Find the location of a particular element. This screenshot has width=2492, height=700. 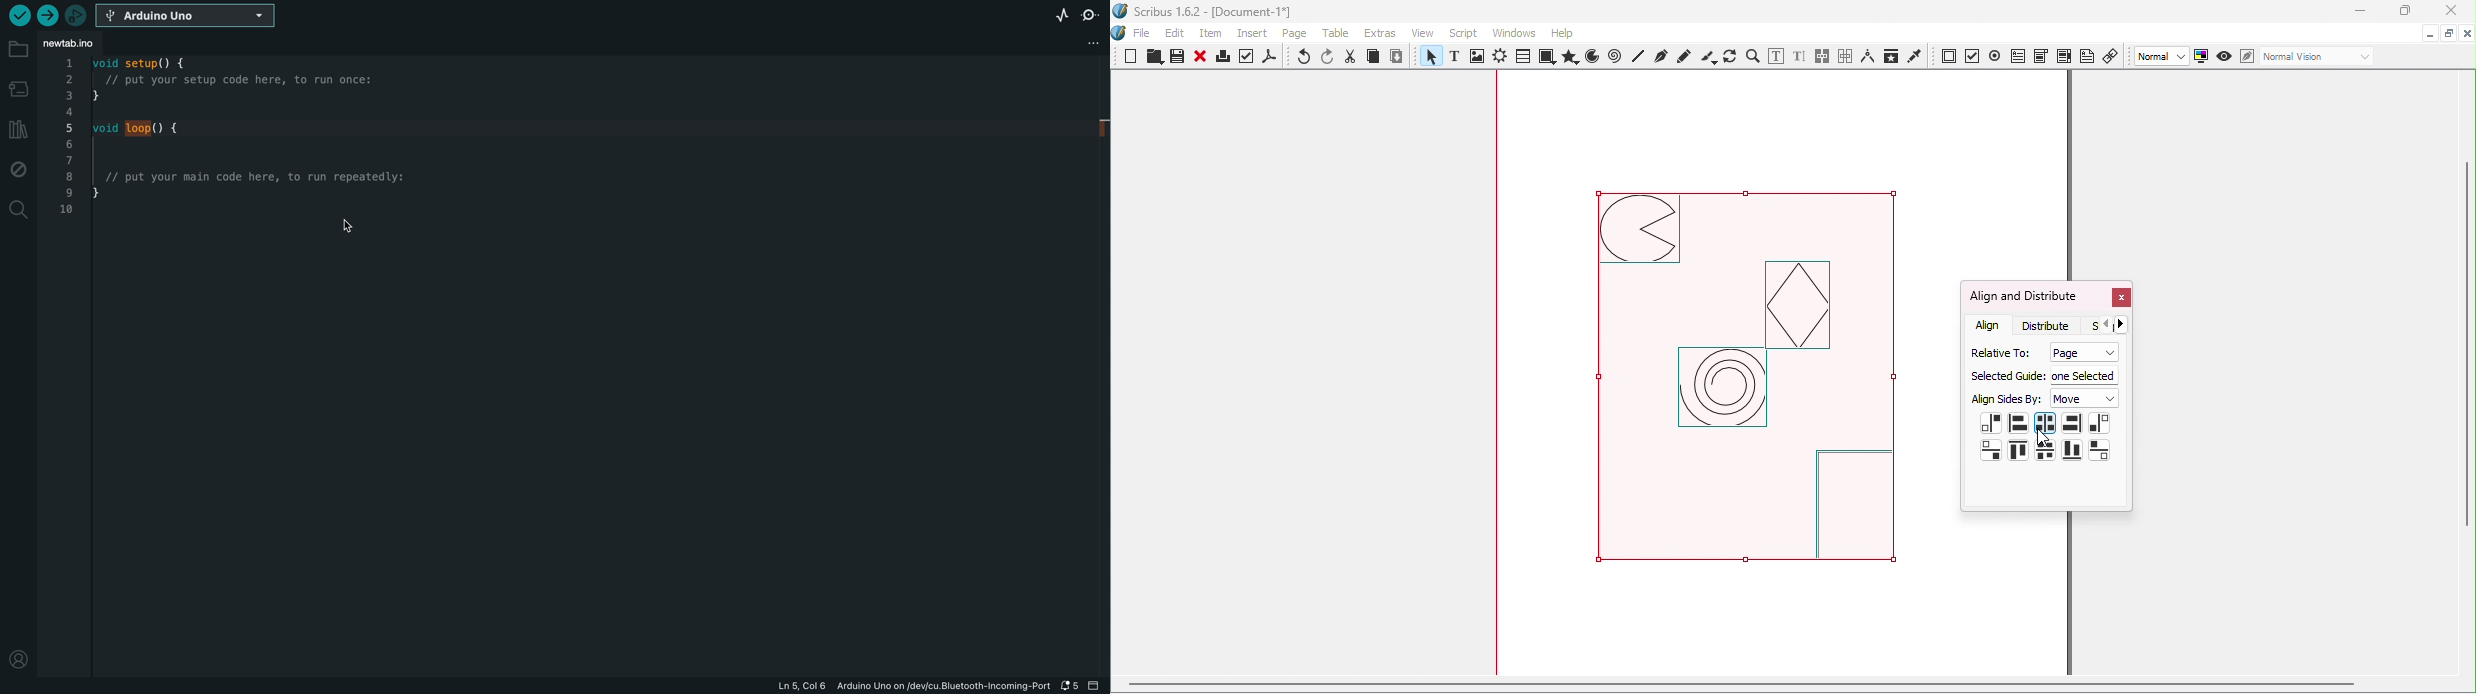

Align is located at coordinates (1989, 325).